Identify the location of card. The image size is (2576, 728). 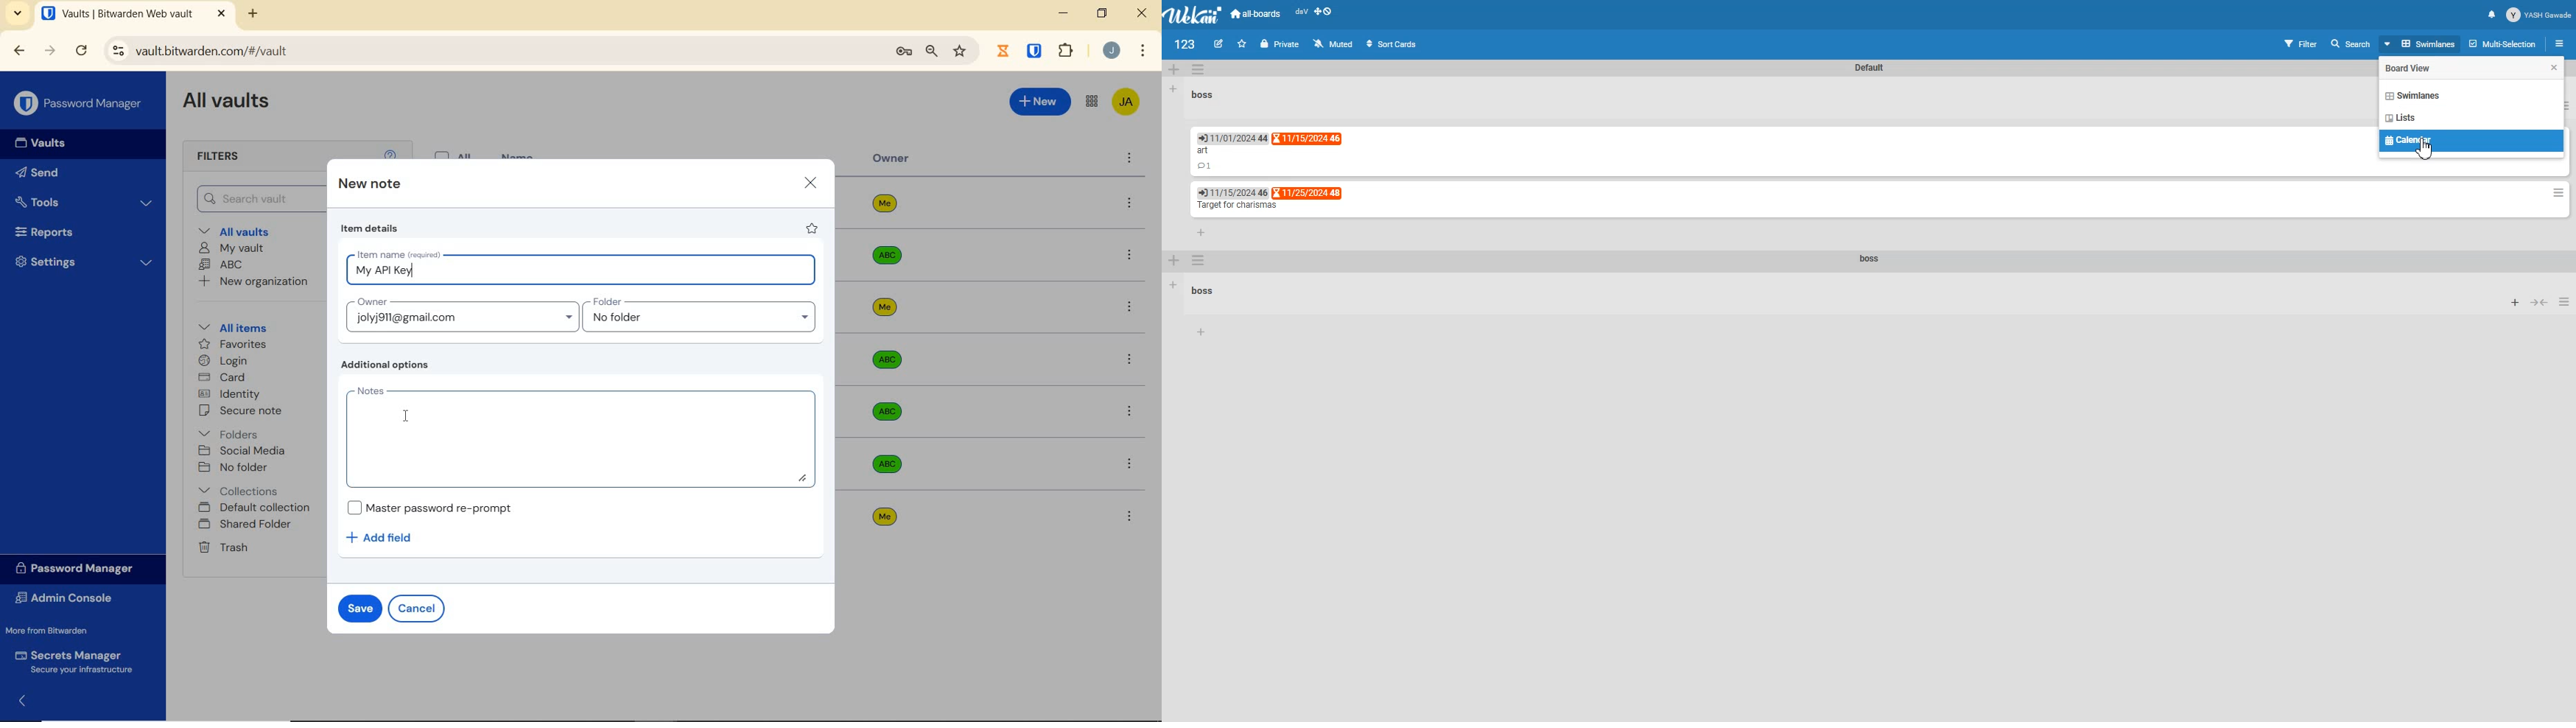
(224, 378).